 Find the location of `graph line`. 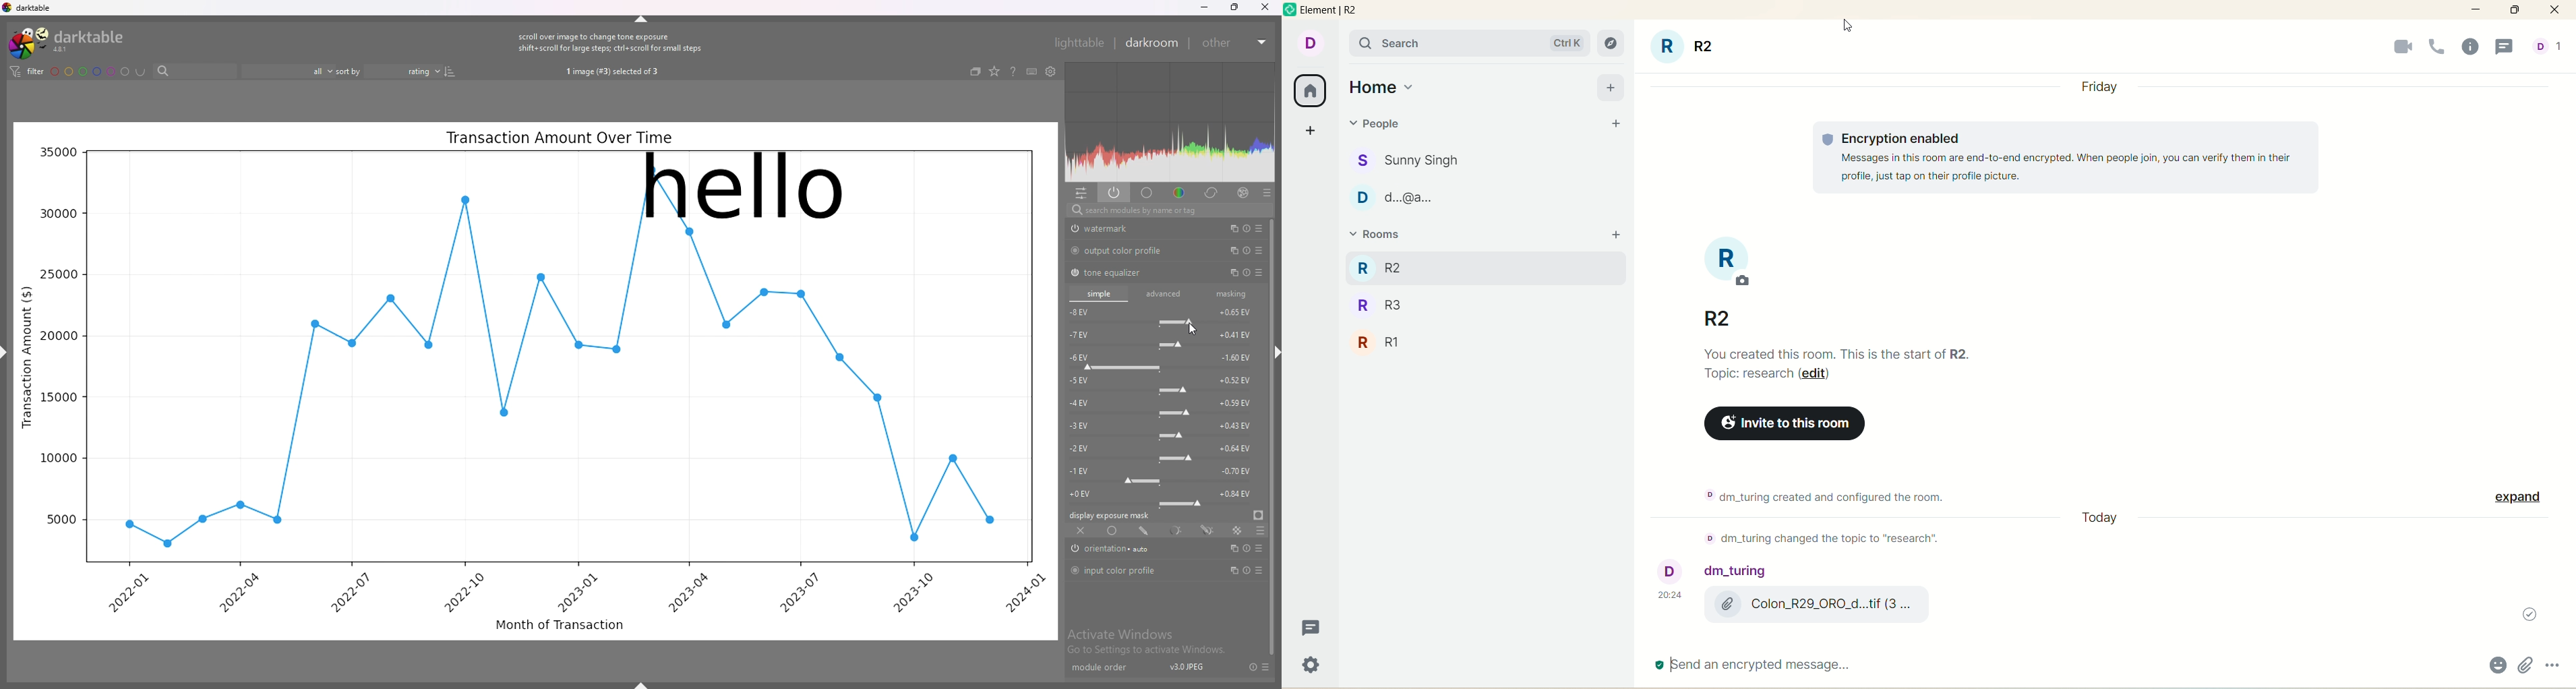

graph line is located at coordinates (563, 393).